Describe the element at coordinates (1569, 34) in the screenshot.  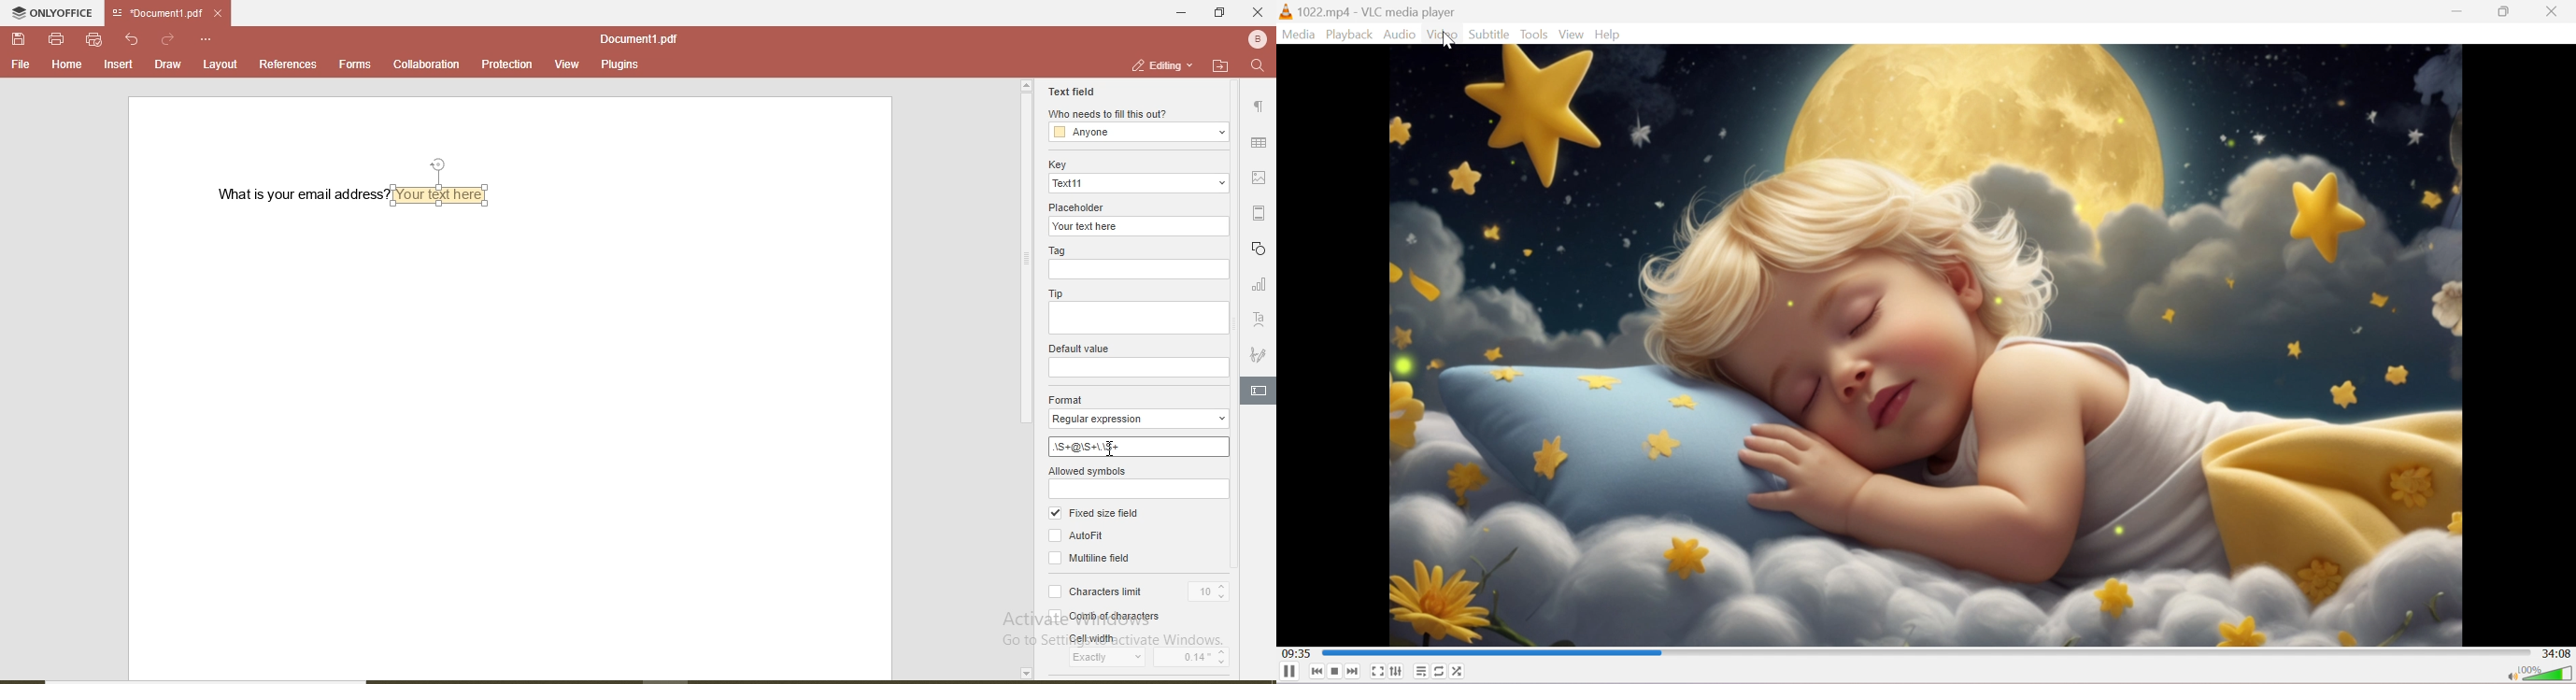
I see `View` at that location.